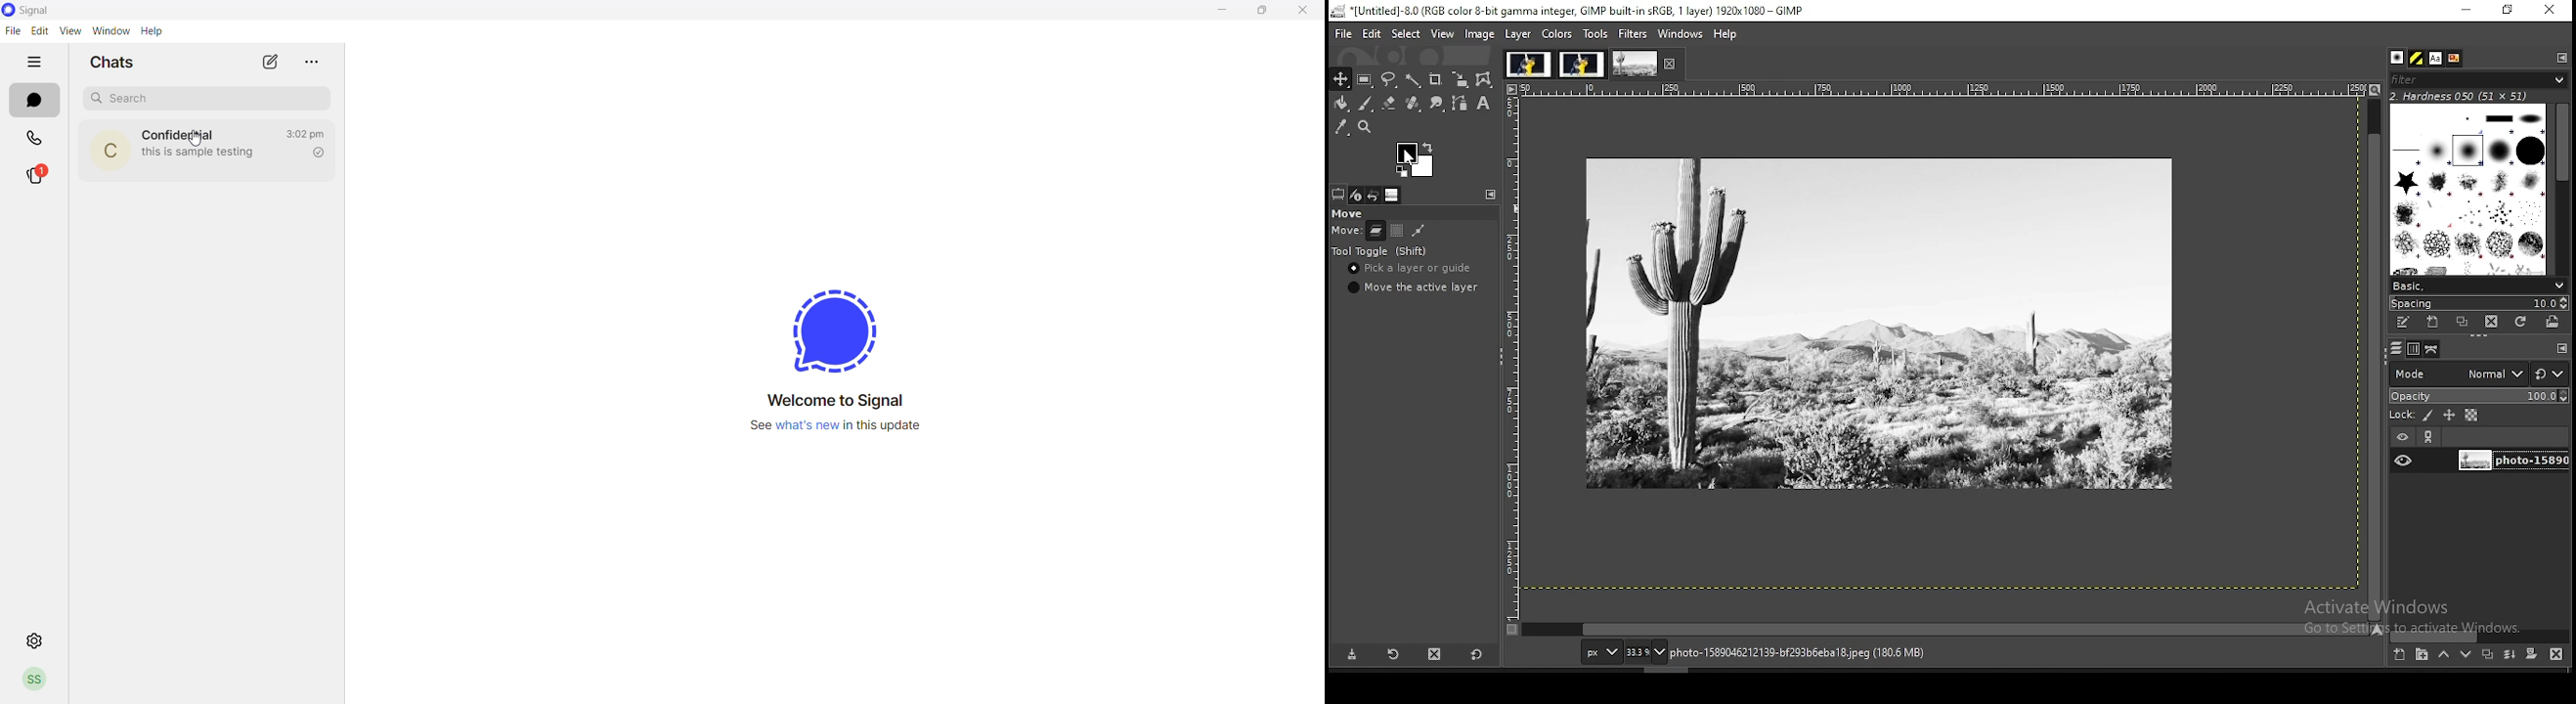  What do you see at coordinates (180, 133) in the screenshot?
I see `contact name` at bounding box center [180, 133].